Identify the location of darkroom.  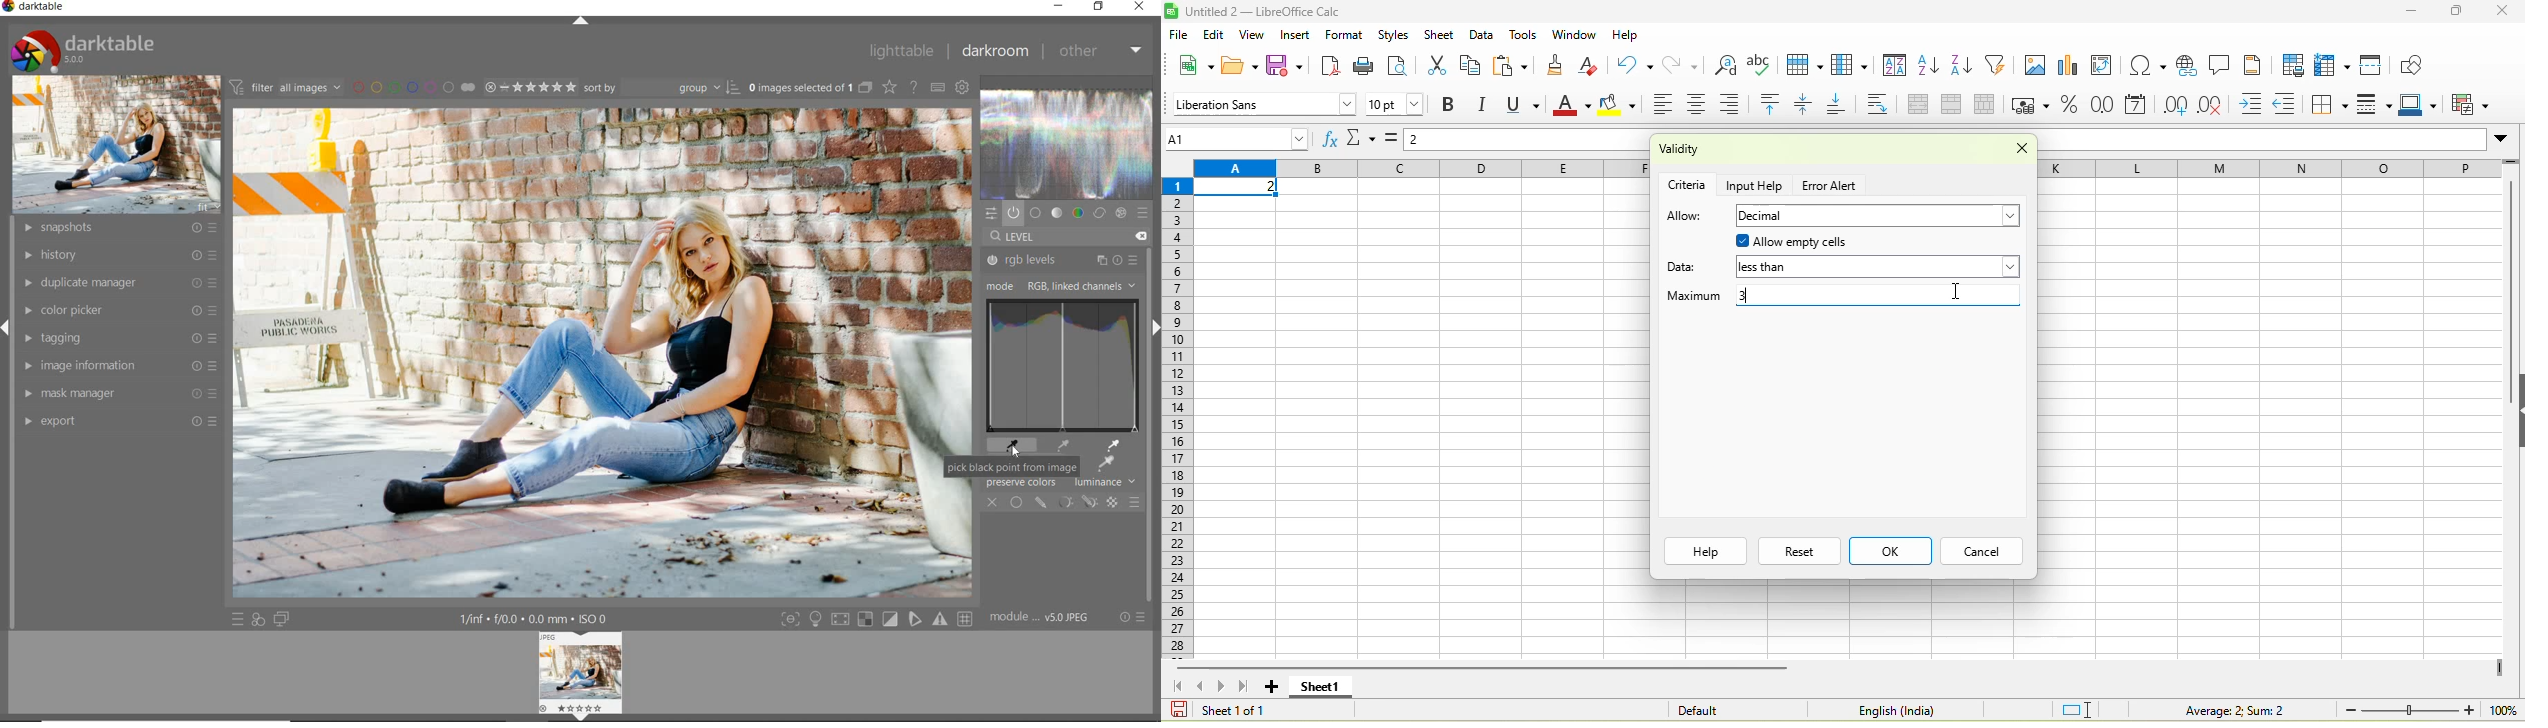
(997, 52).